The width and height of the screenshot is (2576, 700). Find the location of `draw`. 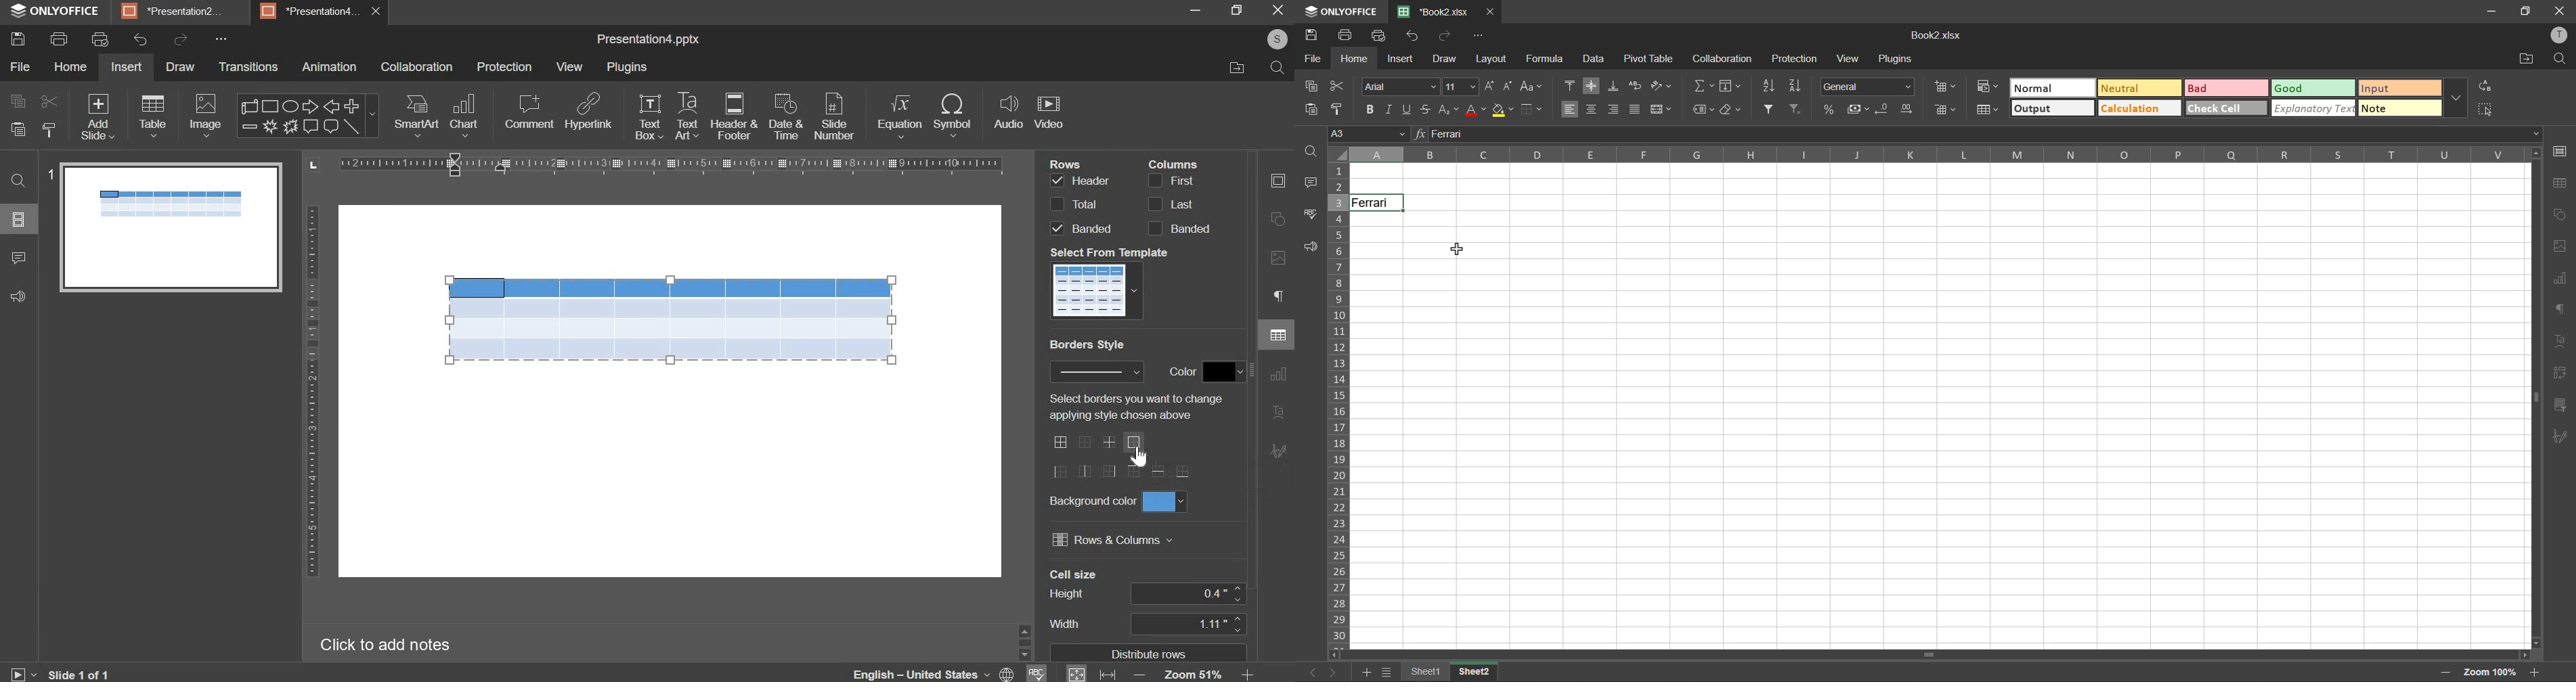

draw is located at coordinates (179, 67).